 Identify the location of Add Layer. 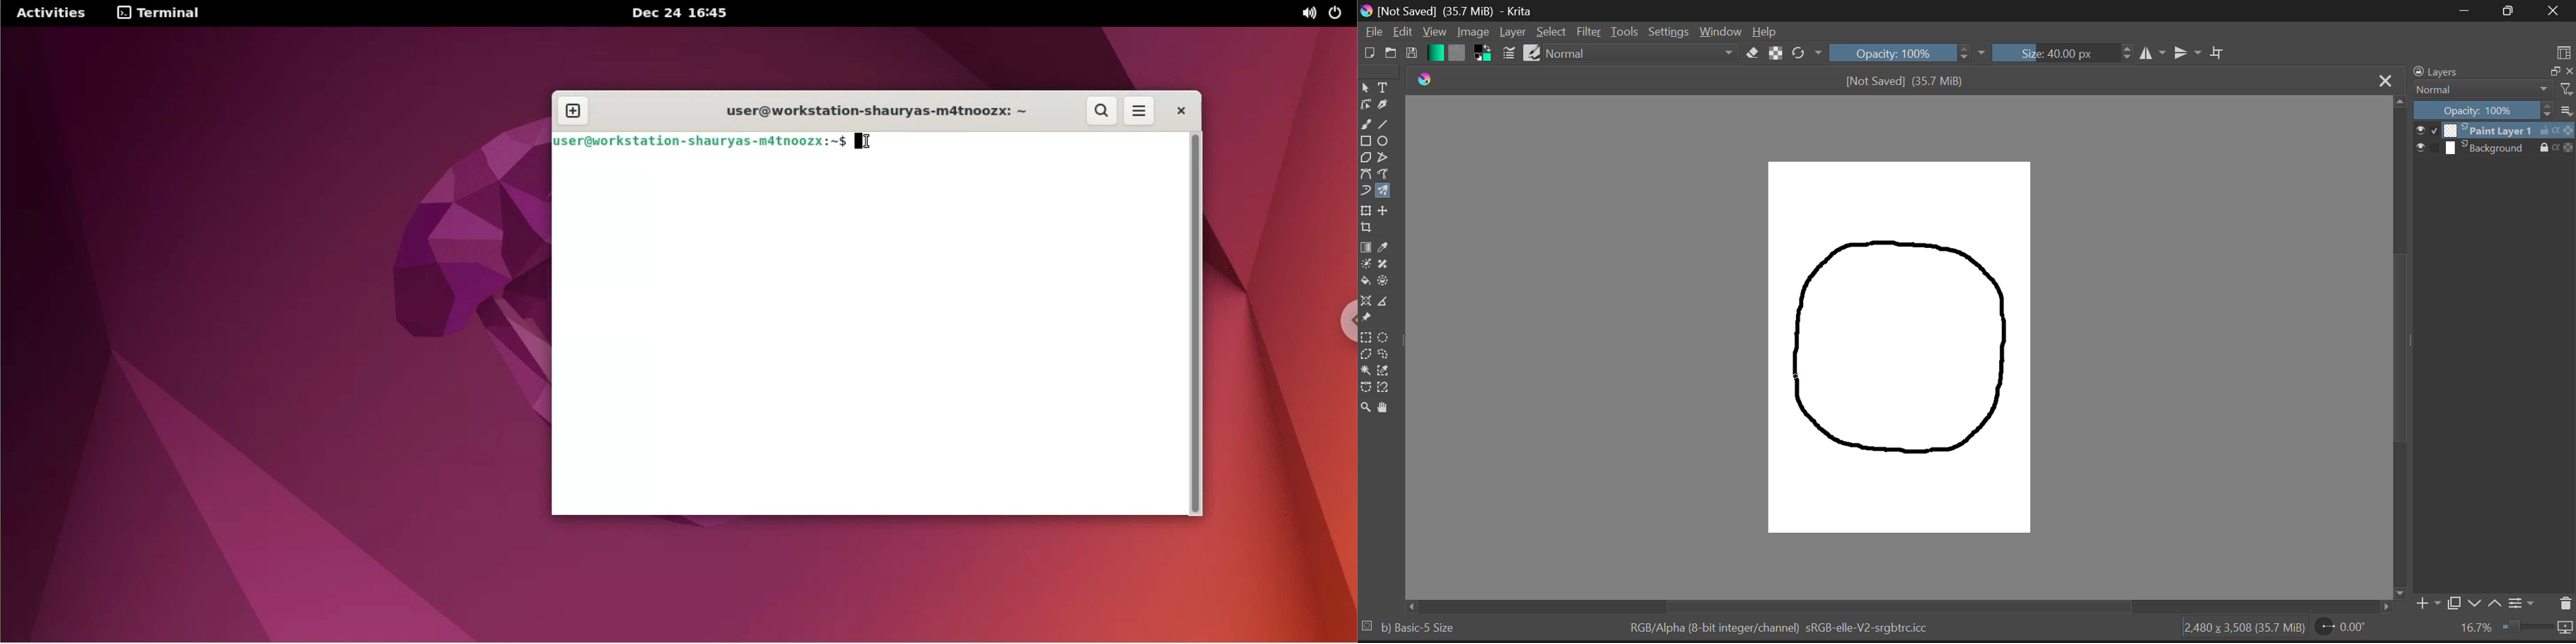
(2427, 602).